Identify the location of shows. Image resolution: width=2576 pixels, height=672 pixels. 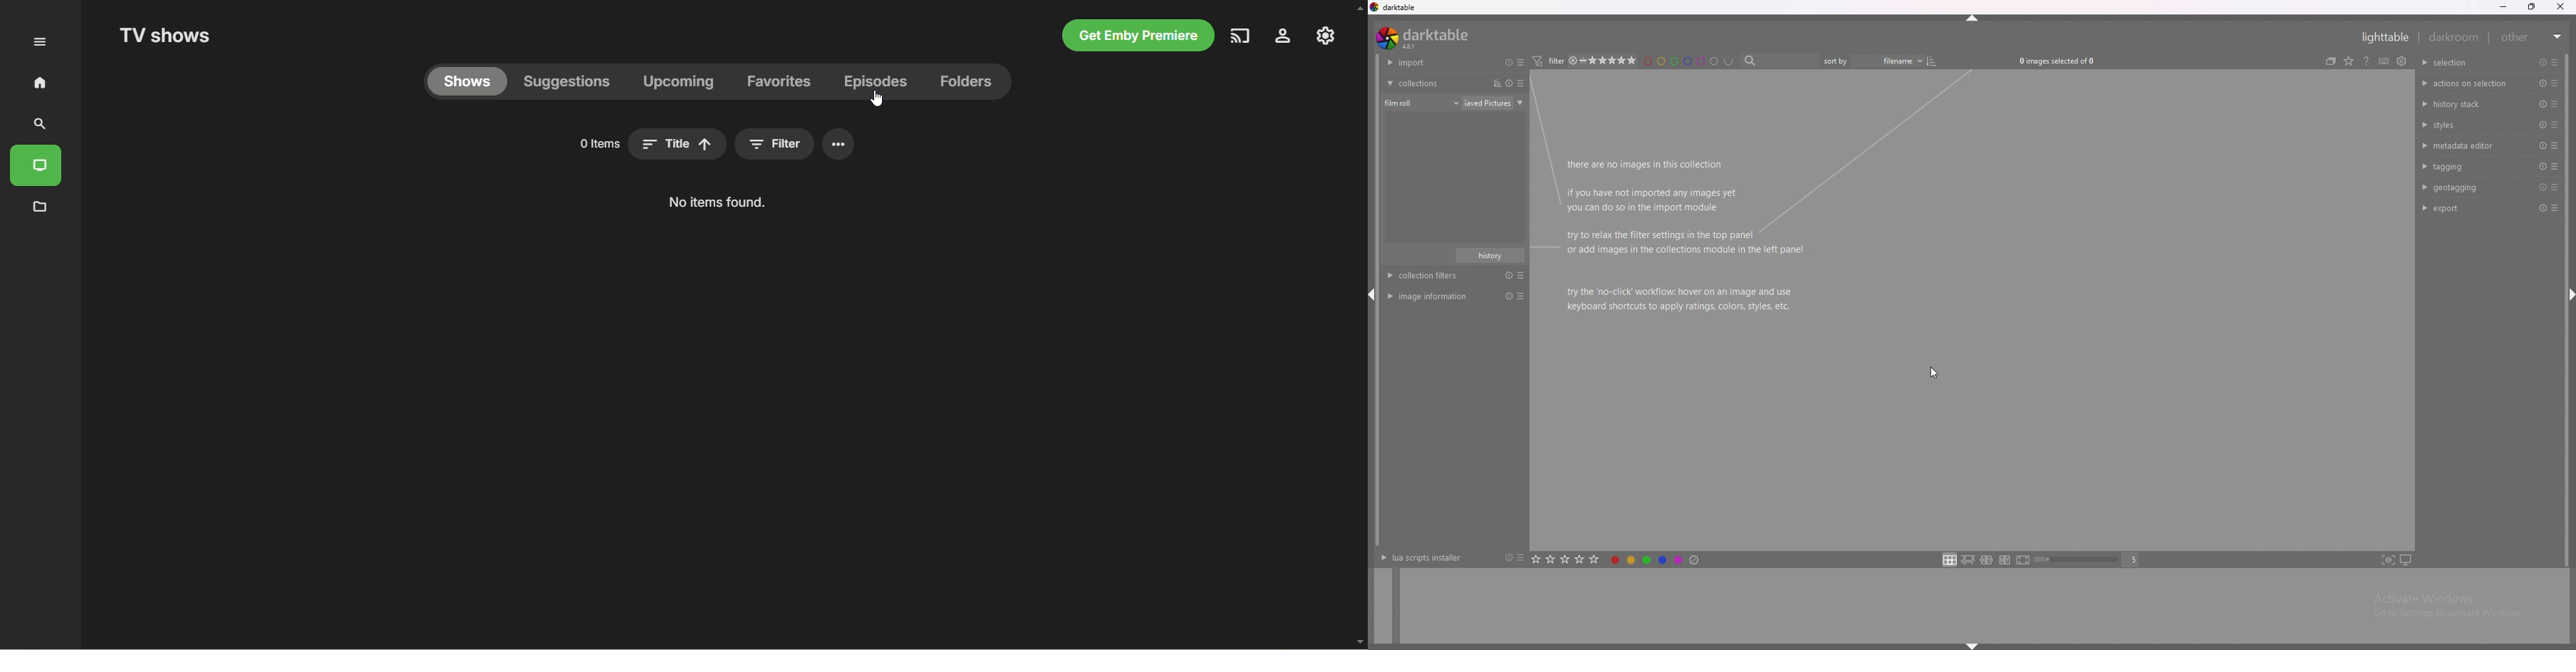
(467, 82).